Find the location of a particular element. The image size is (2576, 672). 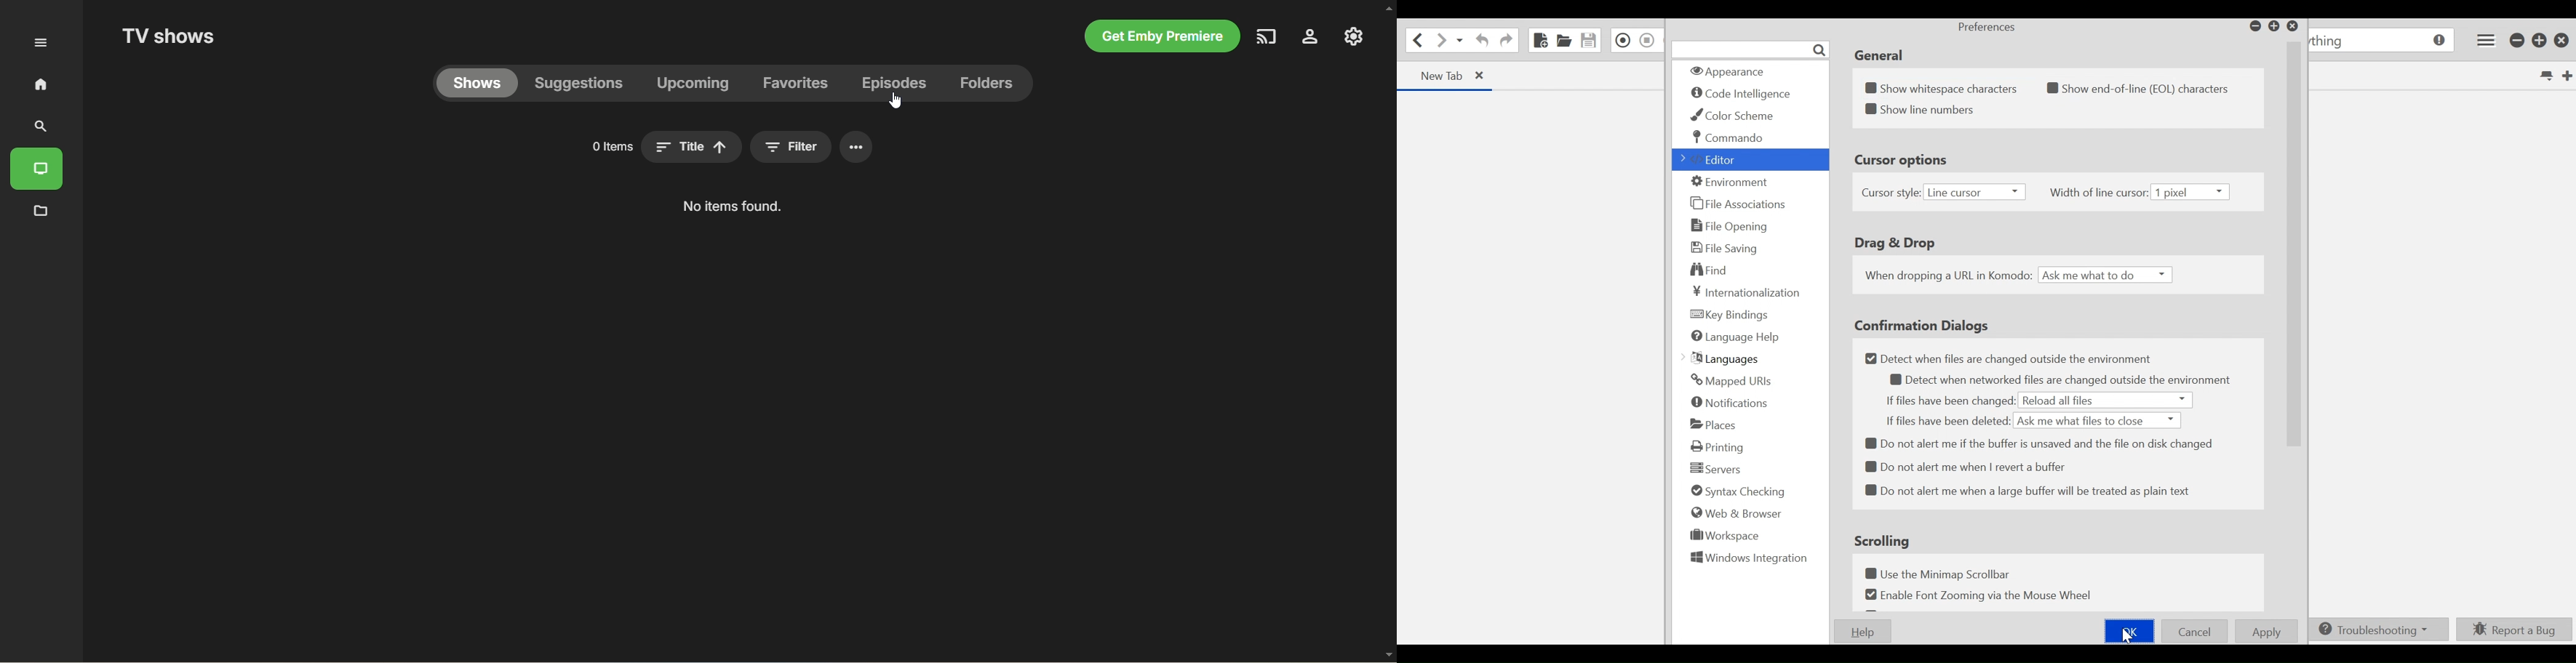

Expand is located at coordinates (40, 43).